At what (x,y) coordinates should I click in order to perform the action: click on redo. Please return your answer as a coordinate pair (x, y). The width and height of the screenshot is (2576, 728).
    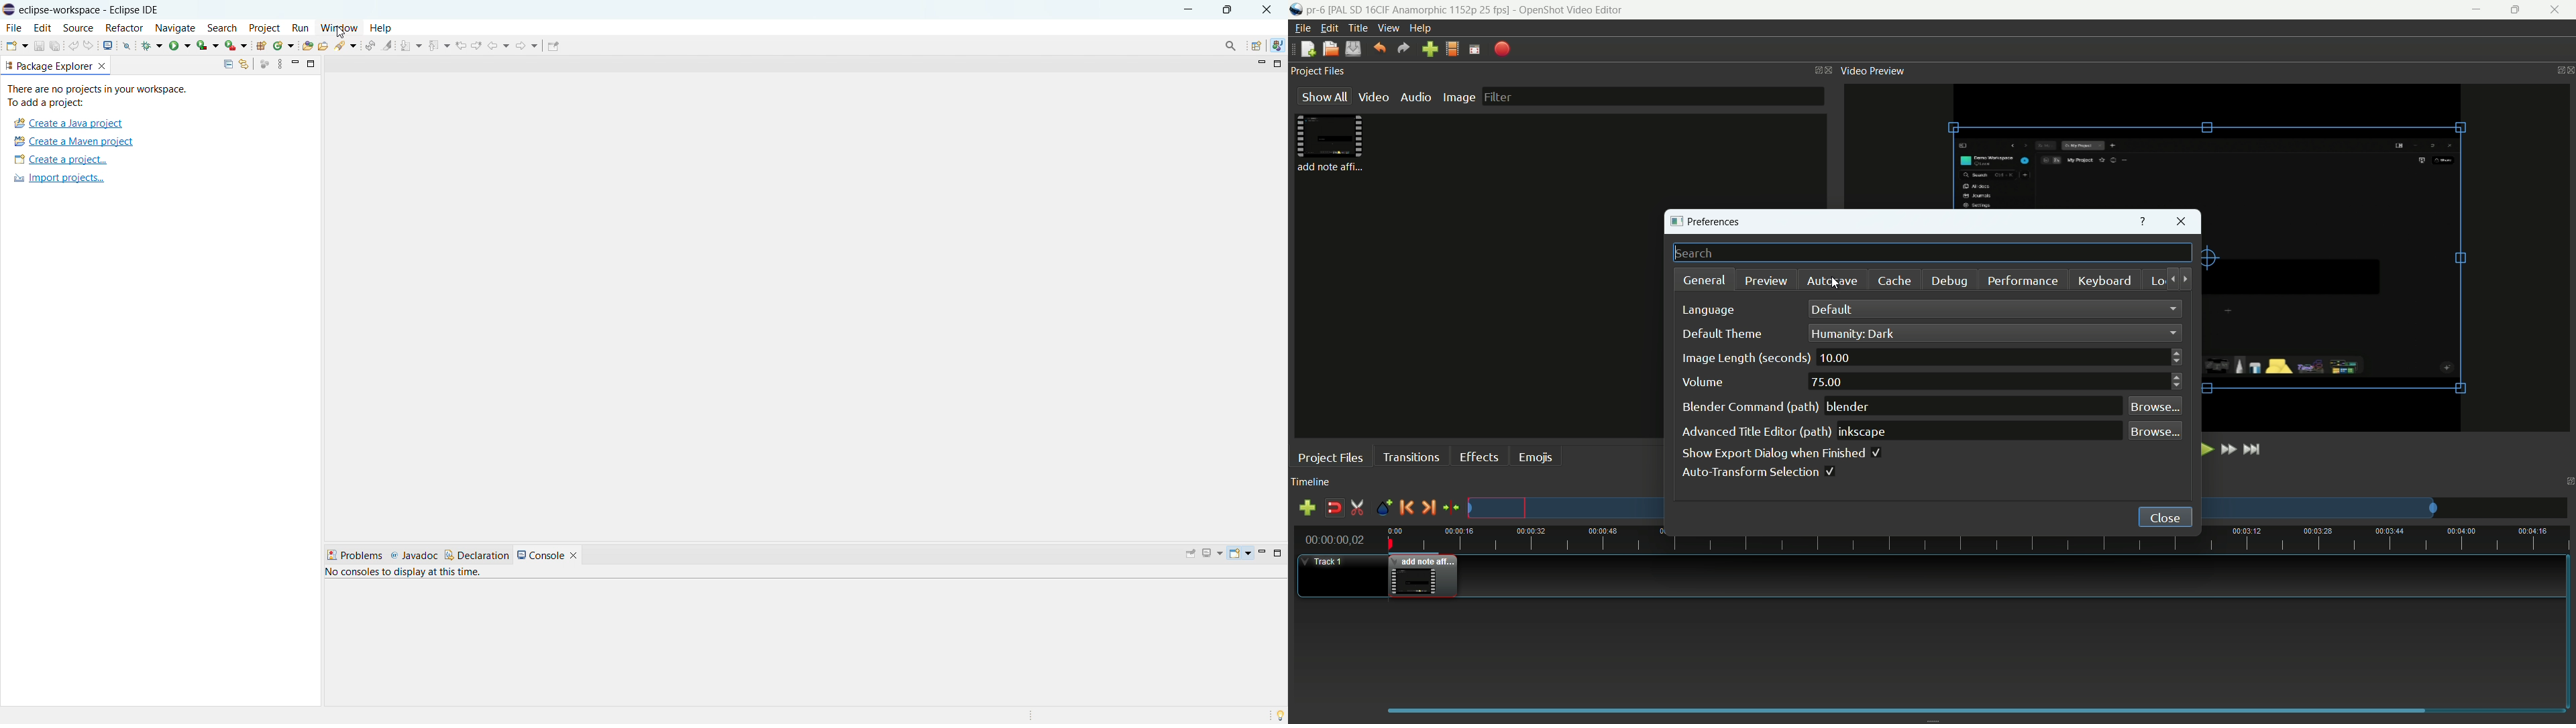
    Looking at the image, I should click on (1404, 48).